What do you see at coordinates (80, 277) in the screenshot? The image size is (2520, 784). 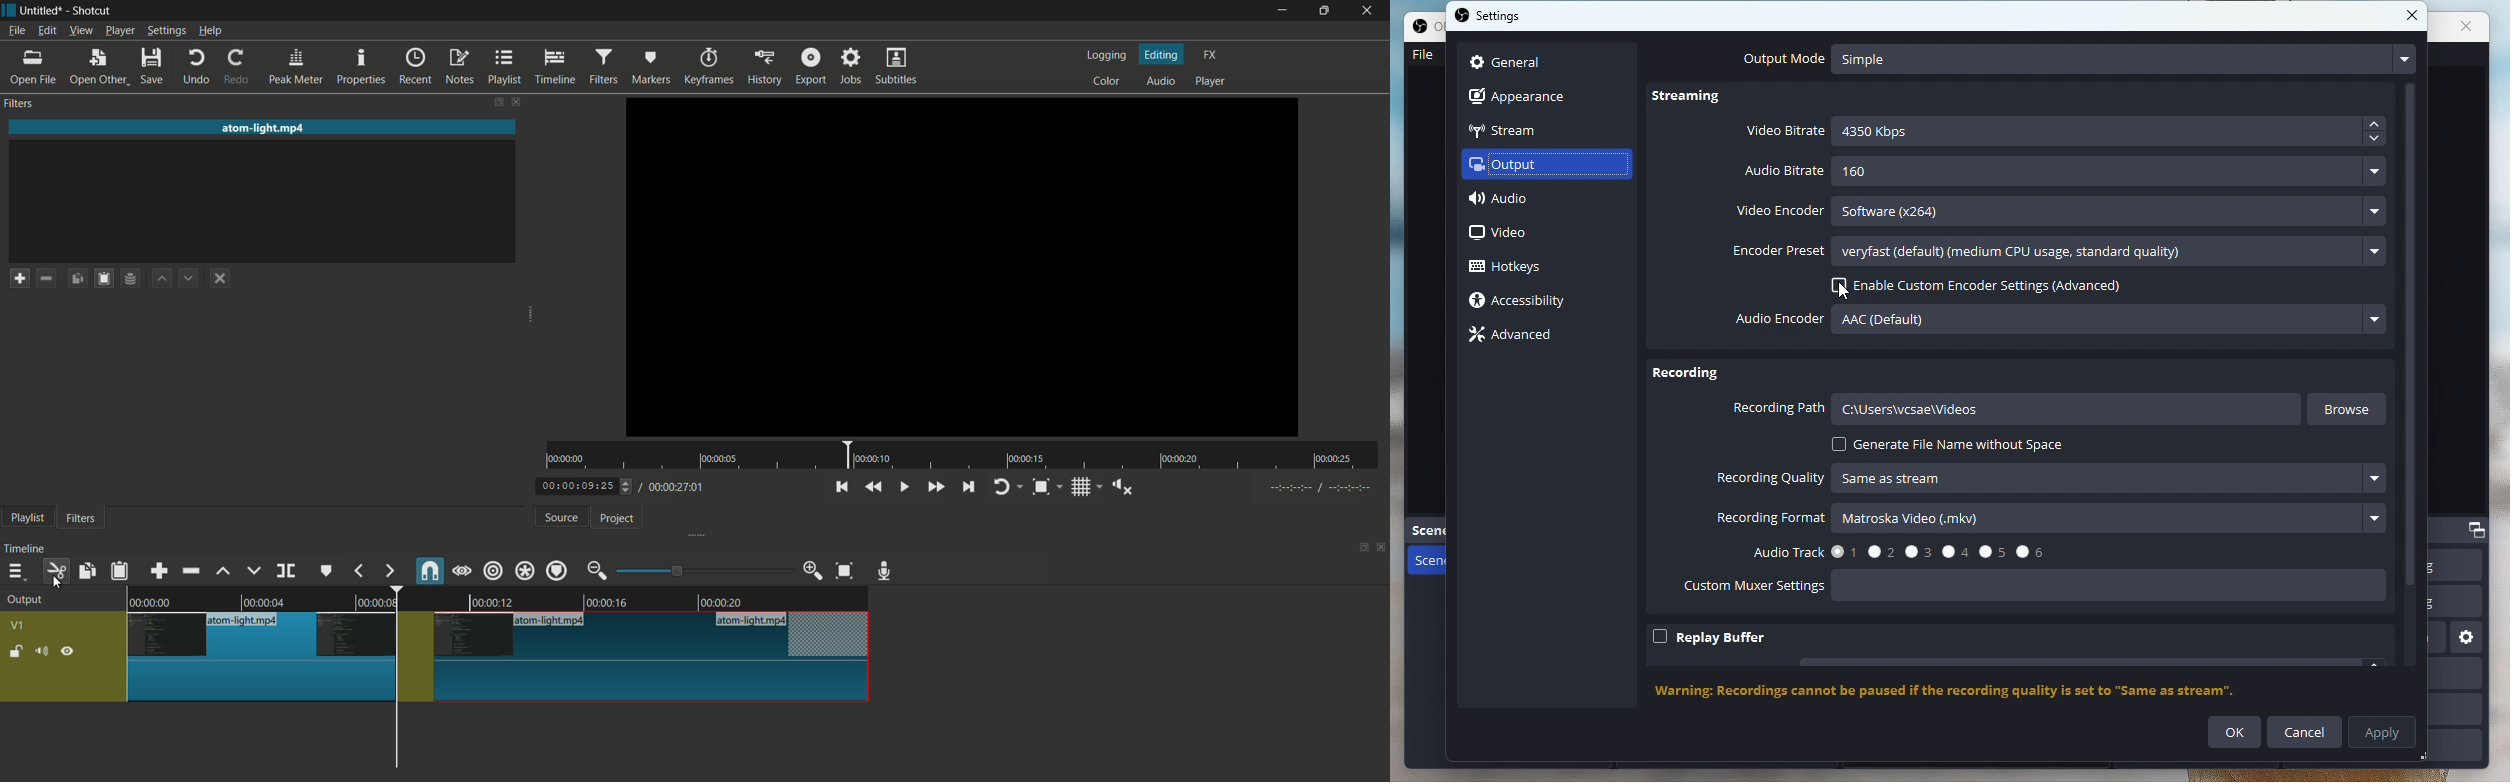 I see `copy checked filters` at bounding box center [80, 277].